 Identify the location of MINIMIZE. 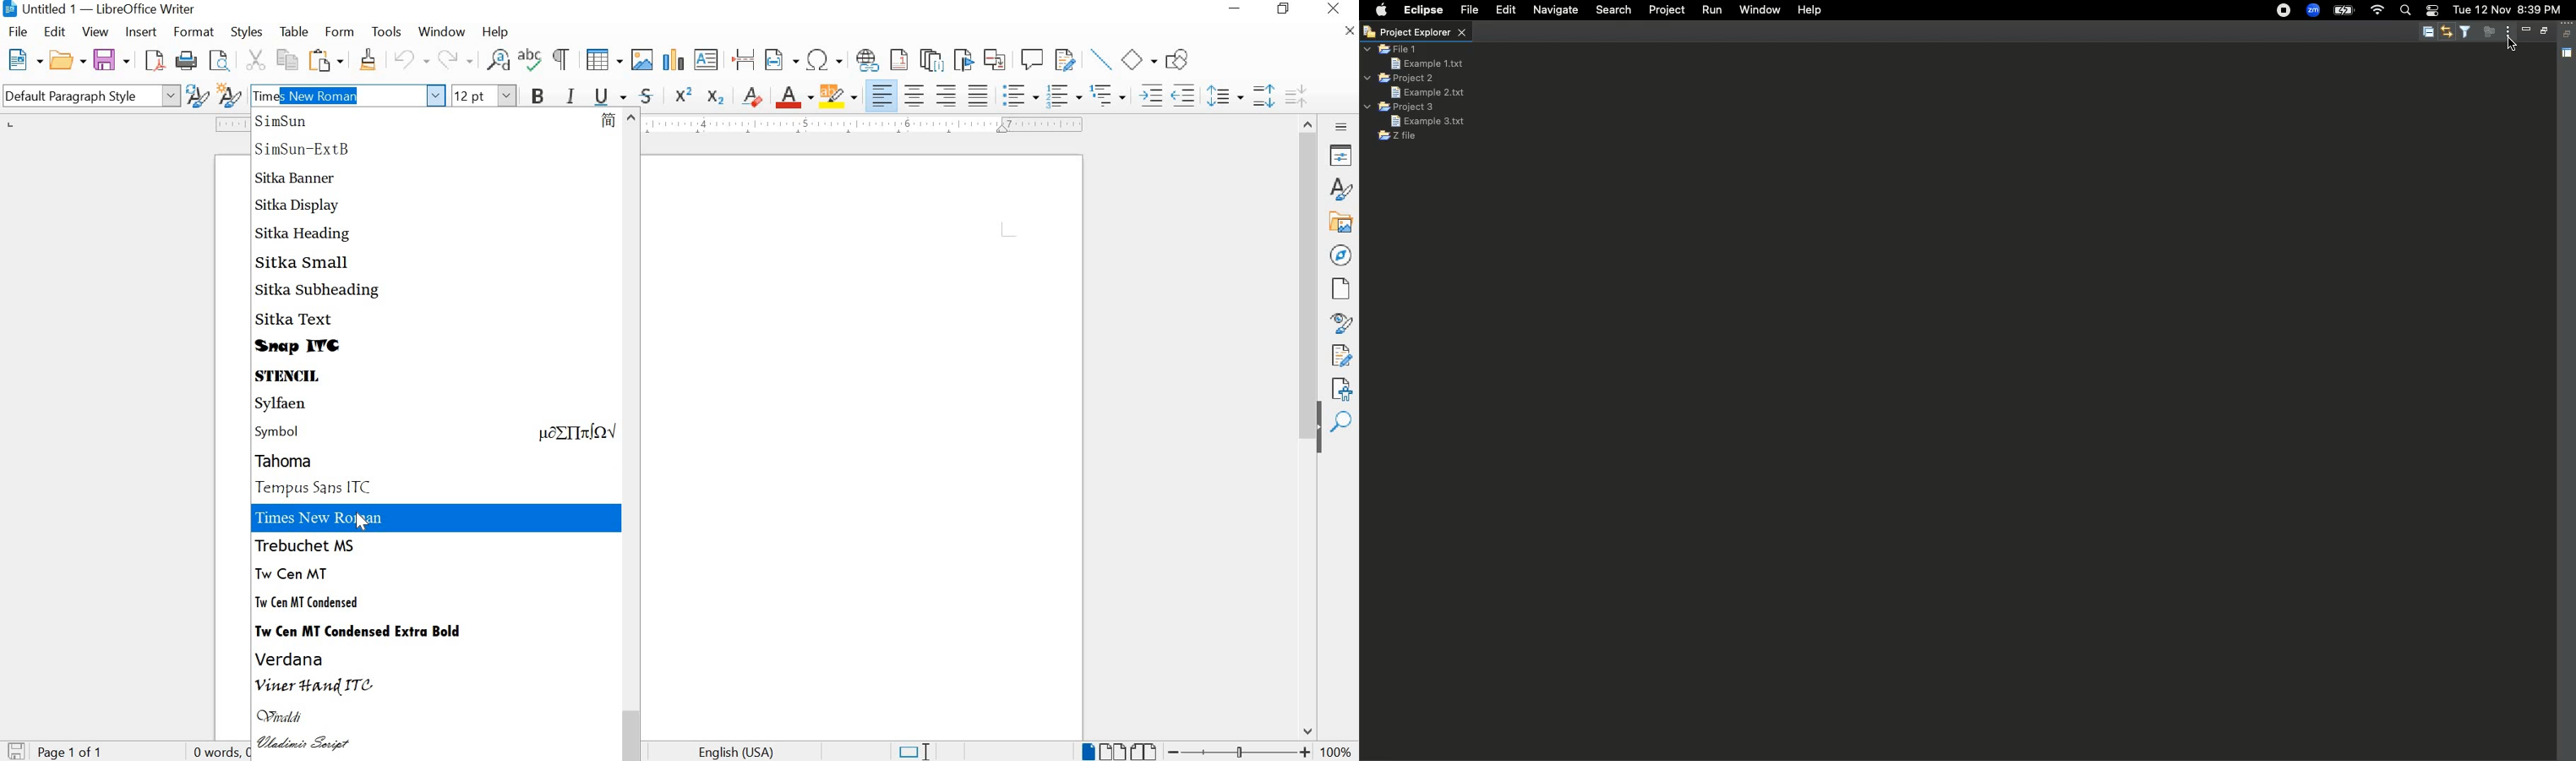
(1238, 11).